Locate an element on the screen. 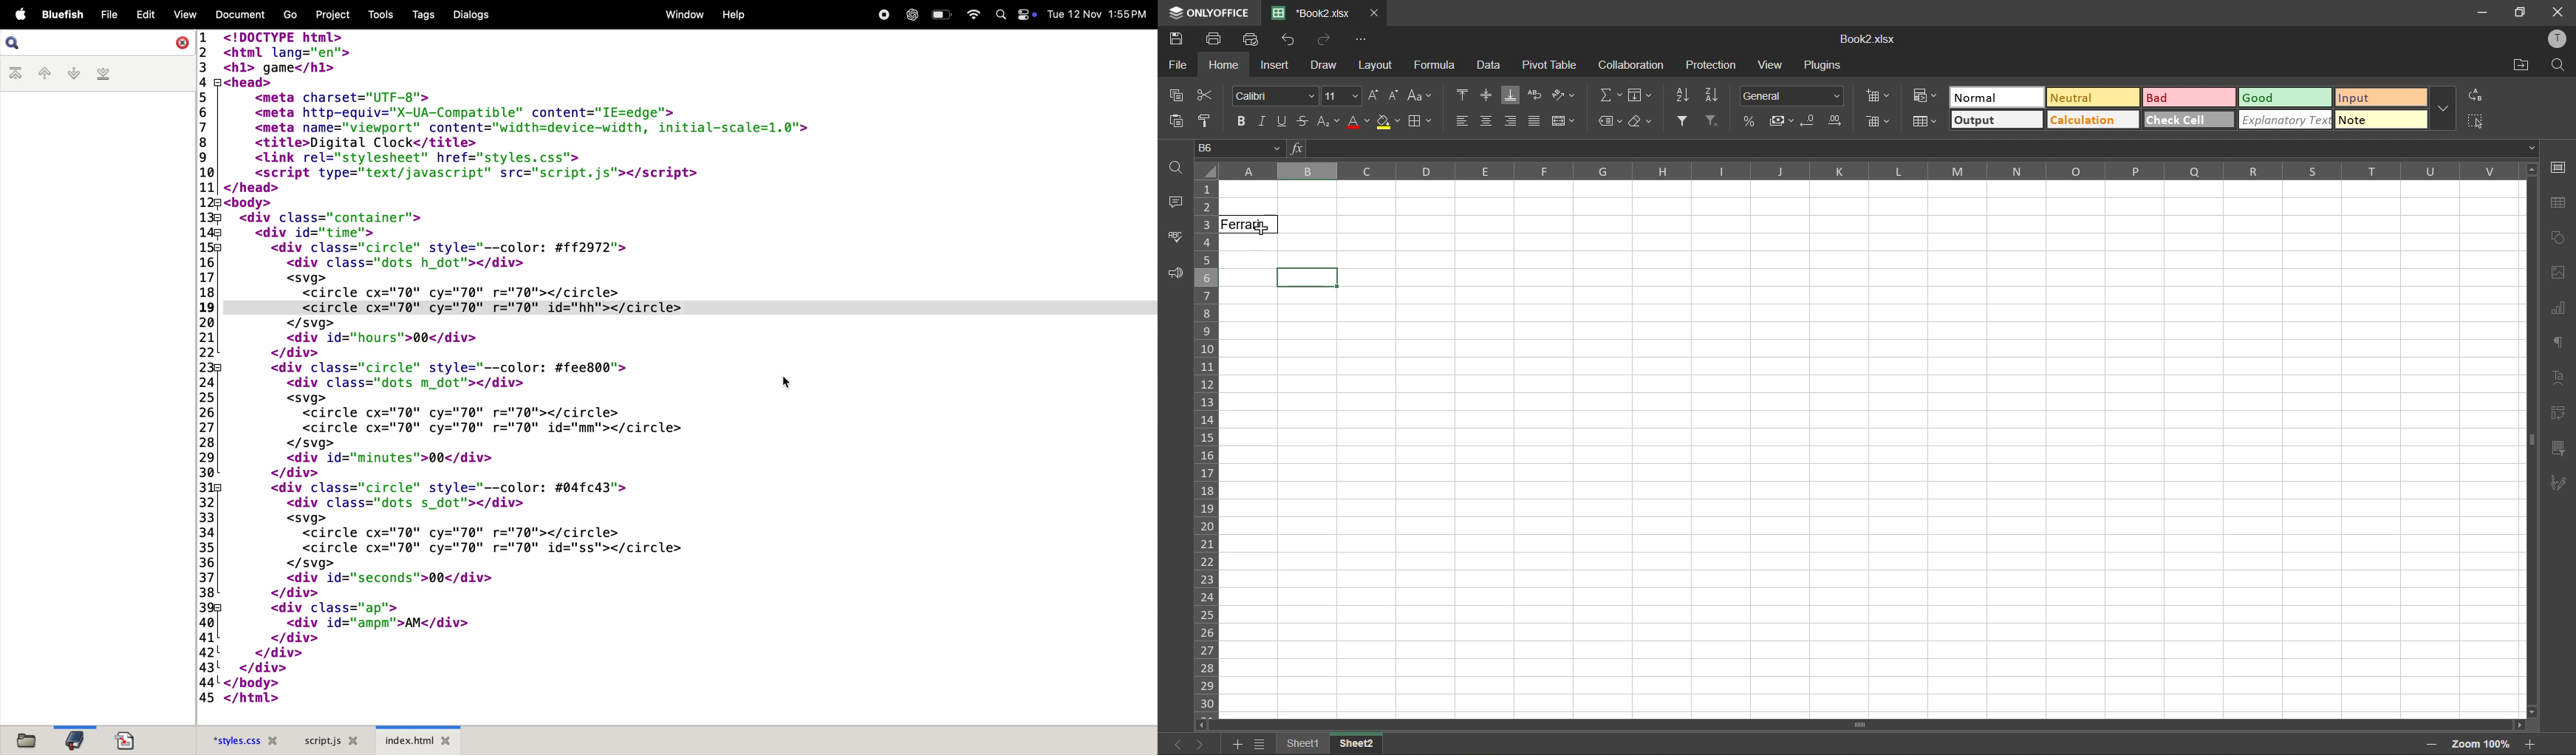 This screenshot has width=2576, height=756. slicer is located at coordinates (2558, 451).